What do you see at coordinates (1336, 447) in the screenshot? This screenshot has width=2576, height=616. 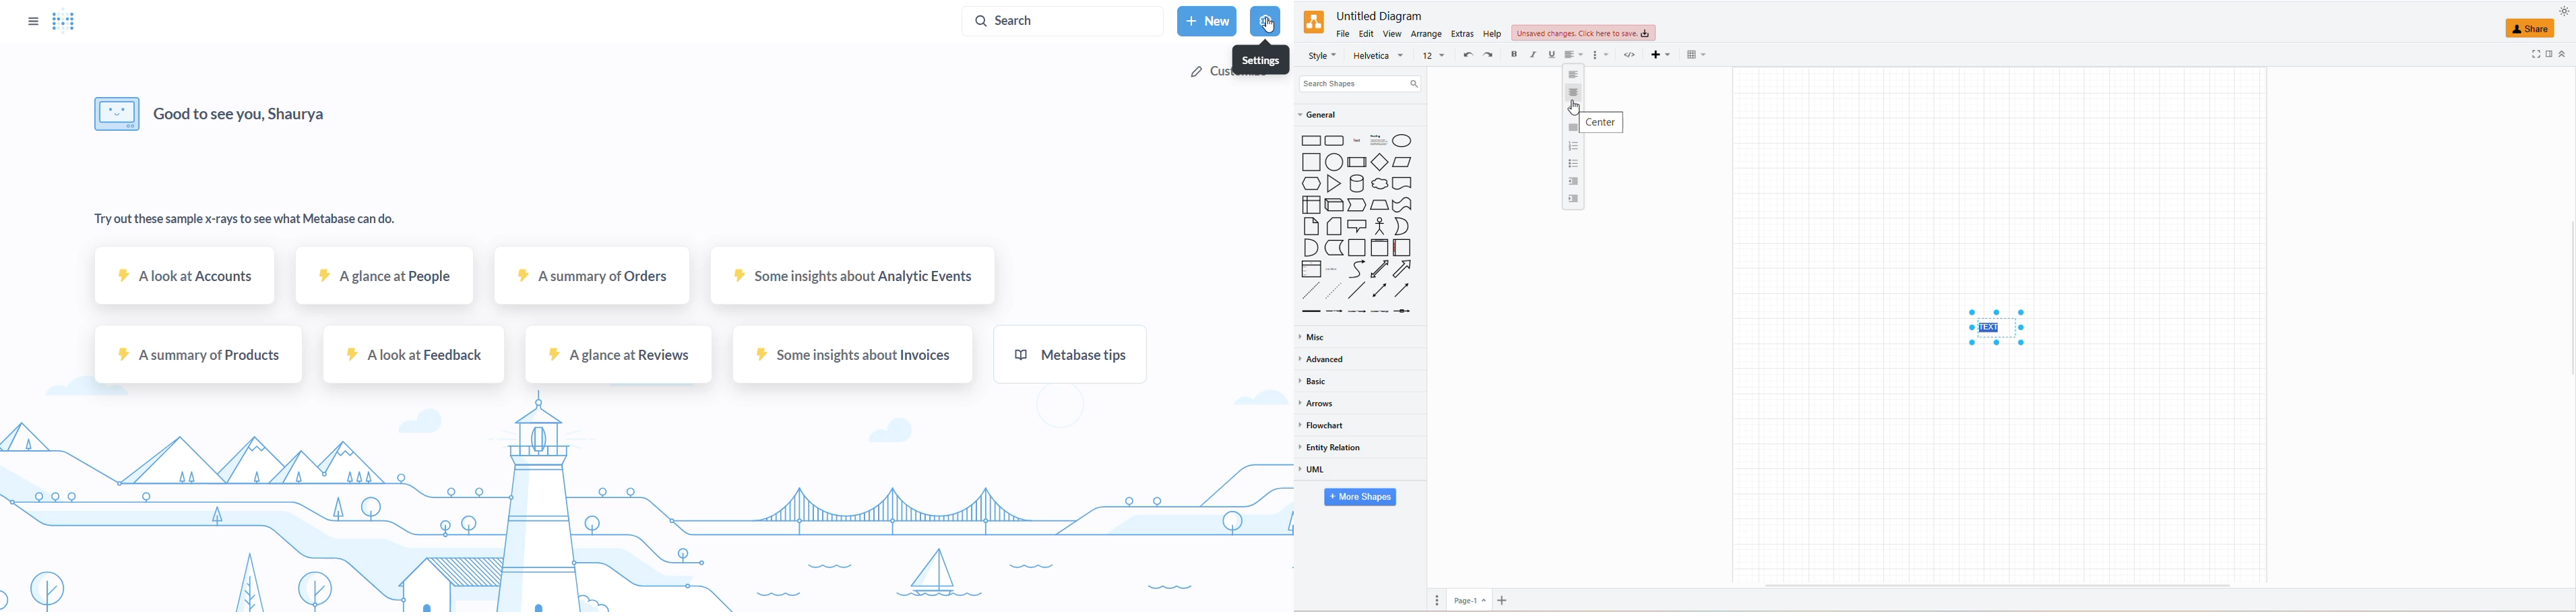 I see `entity relation` at bounding box center [1336, 447].